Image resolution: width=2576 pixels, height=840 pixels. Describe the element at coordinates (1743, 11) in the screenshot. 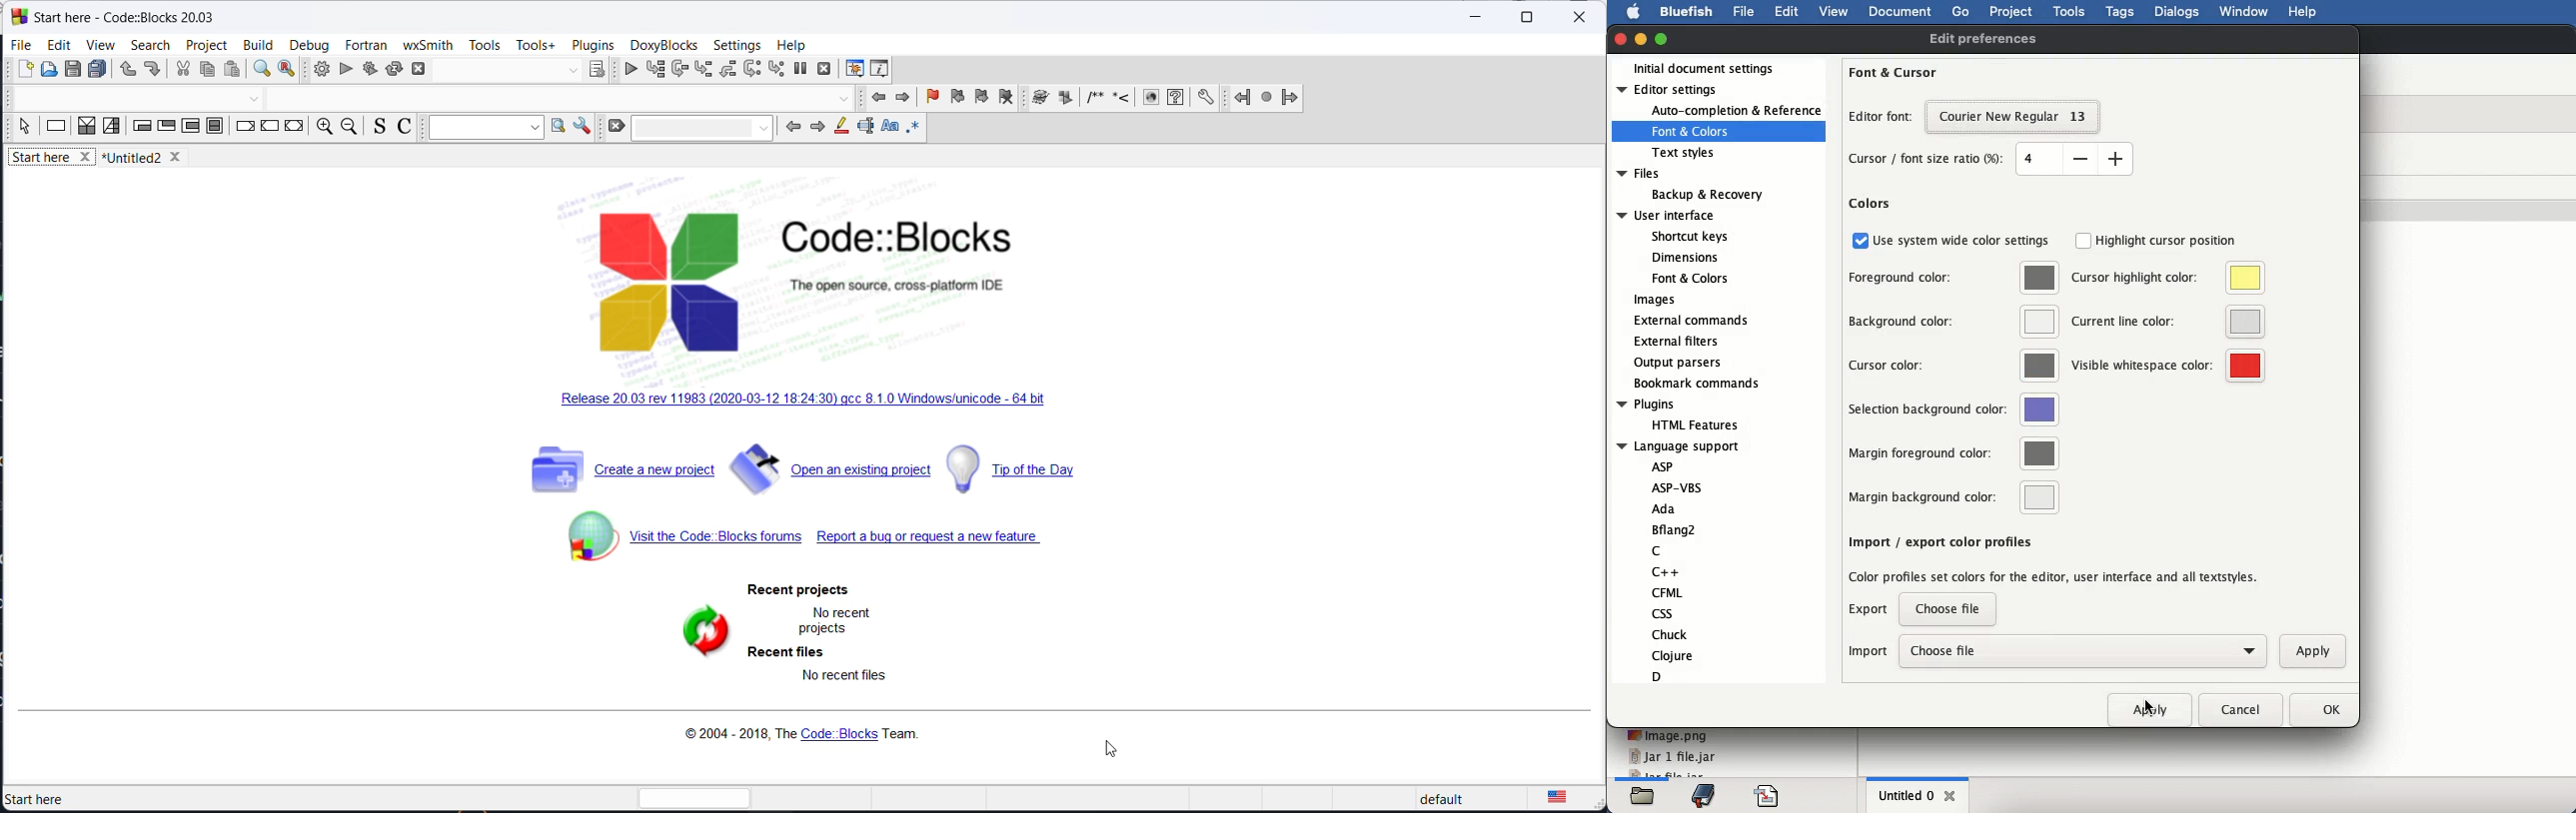

I see `file` at that location.